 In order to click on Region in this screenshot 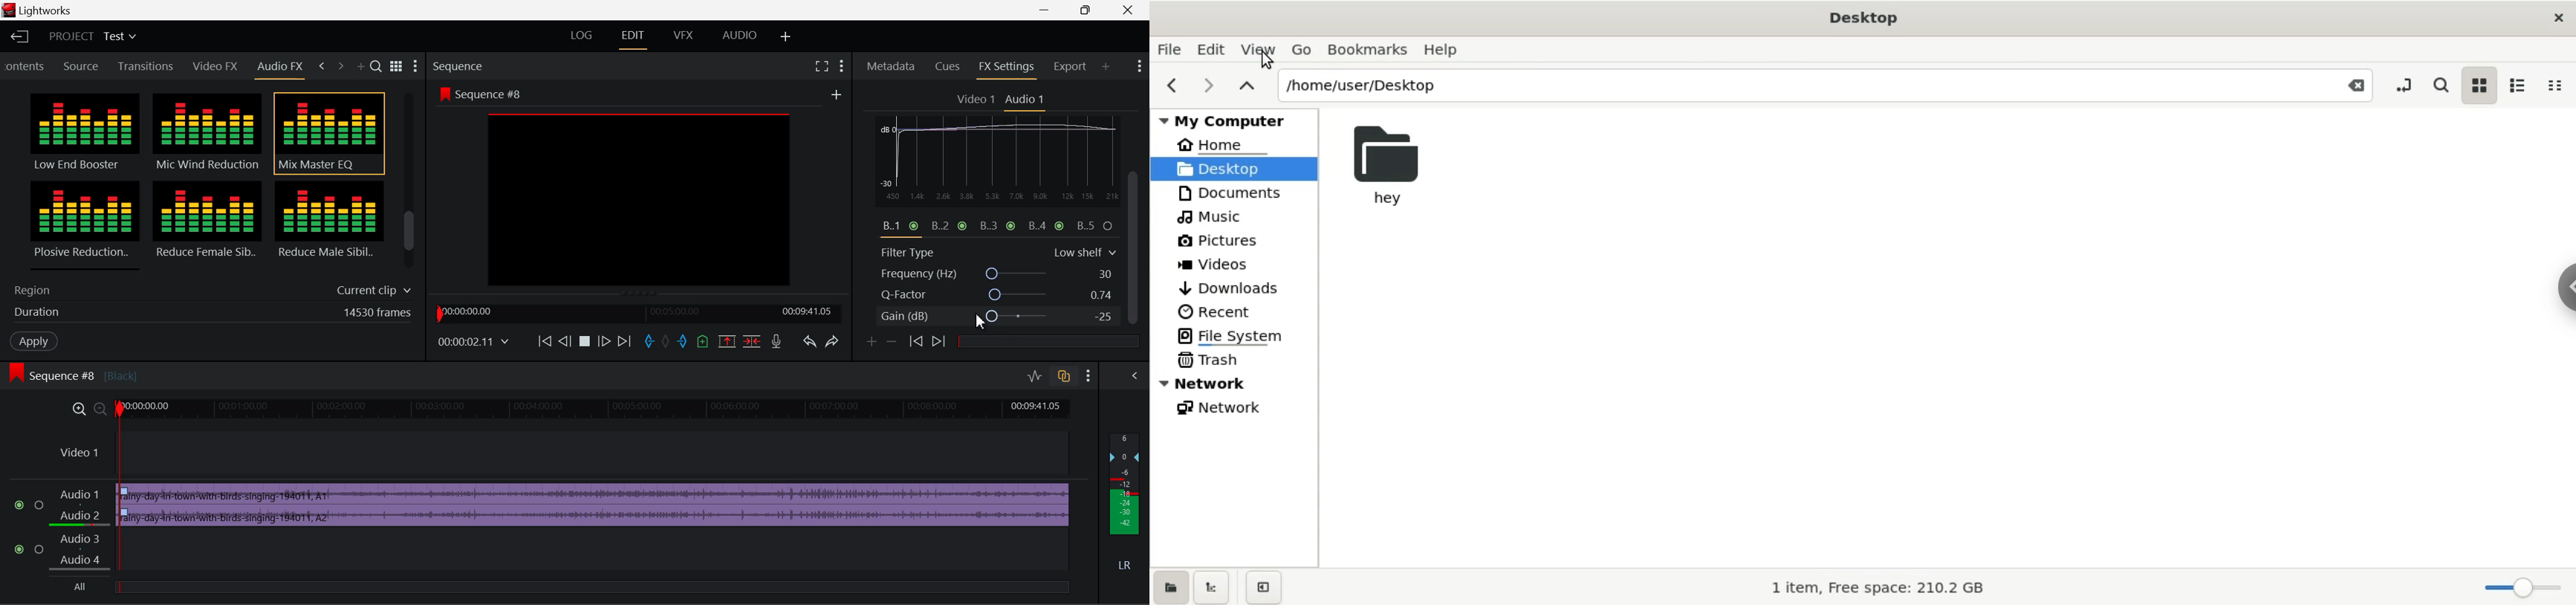, I will do `click(210, 288)`.